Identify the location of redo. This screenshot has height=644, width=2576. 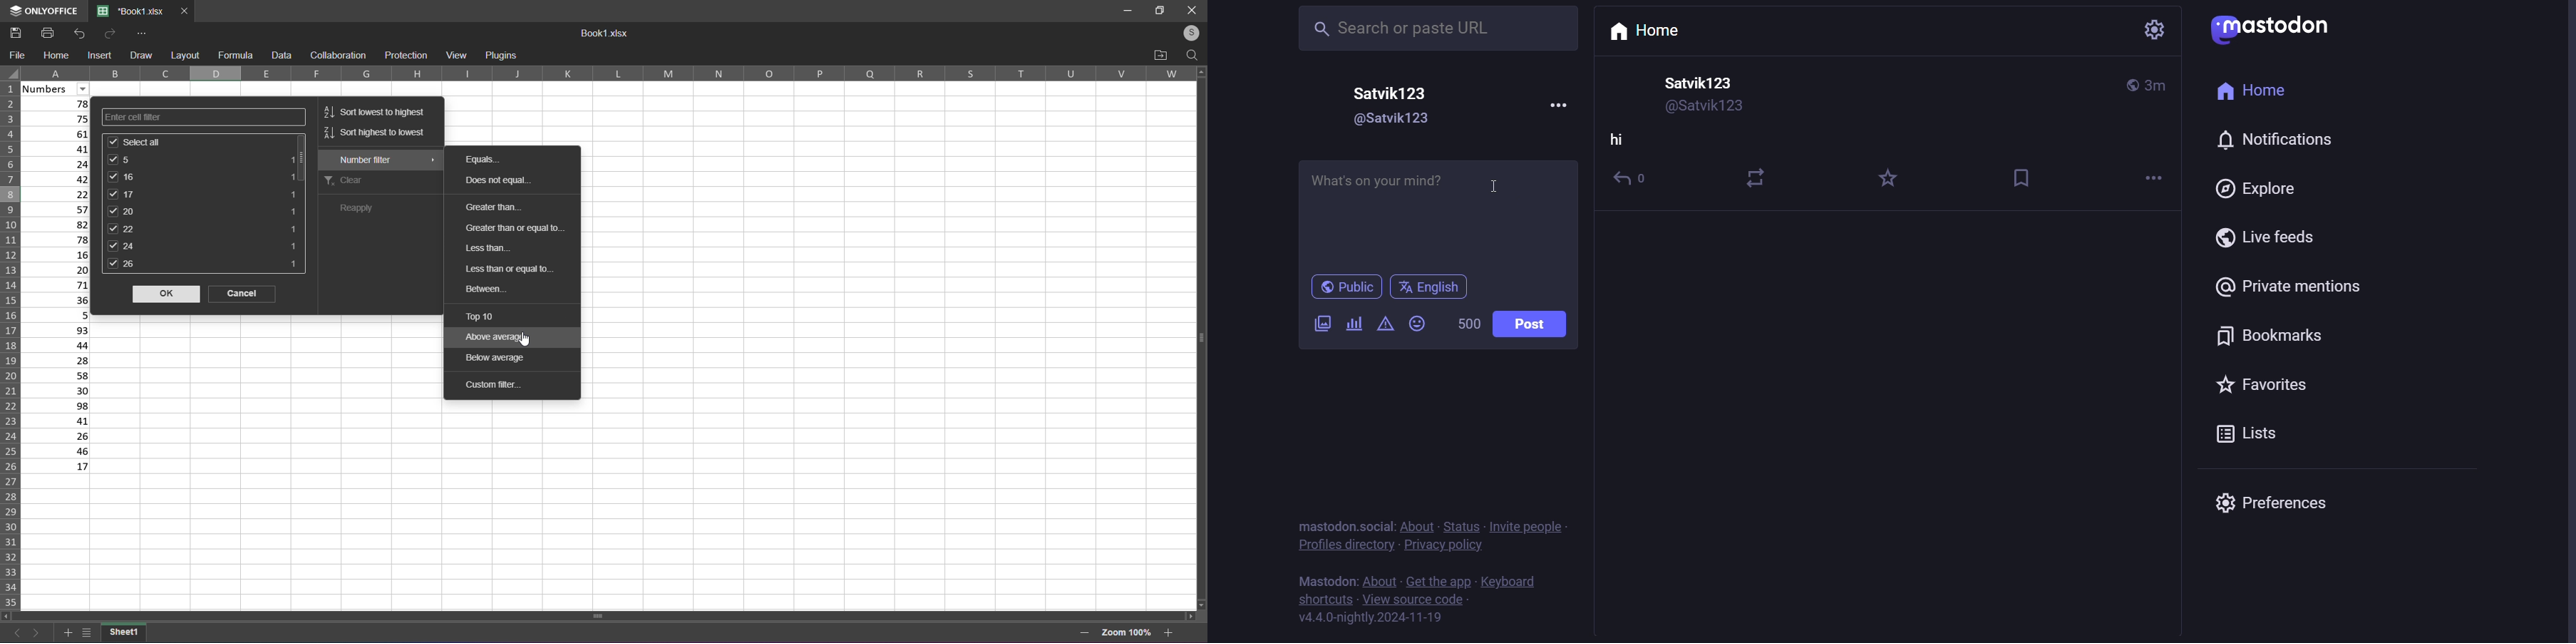
(108, 33).